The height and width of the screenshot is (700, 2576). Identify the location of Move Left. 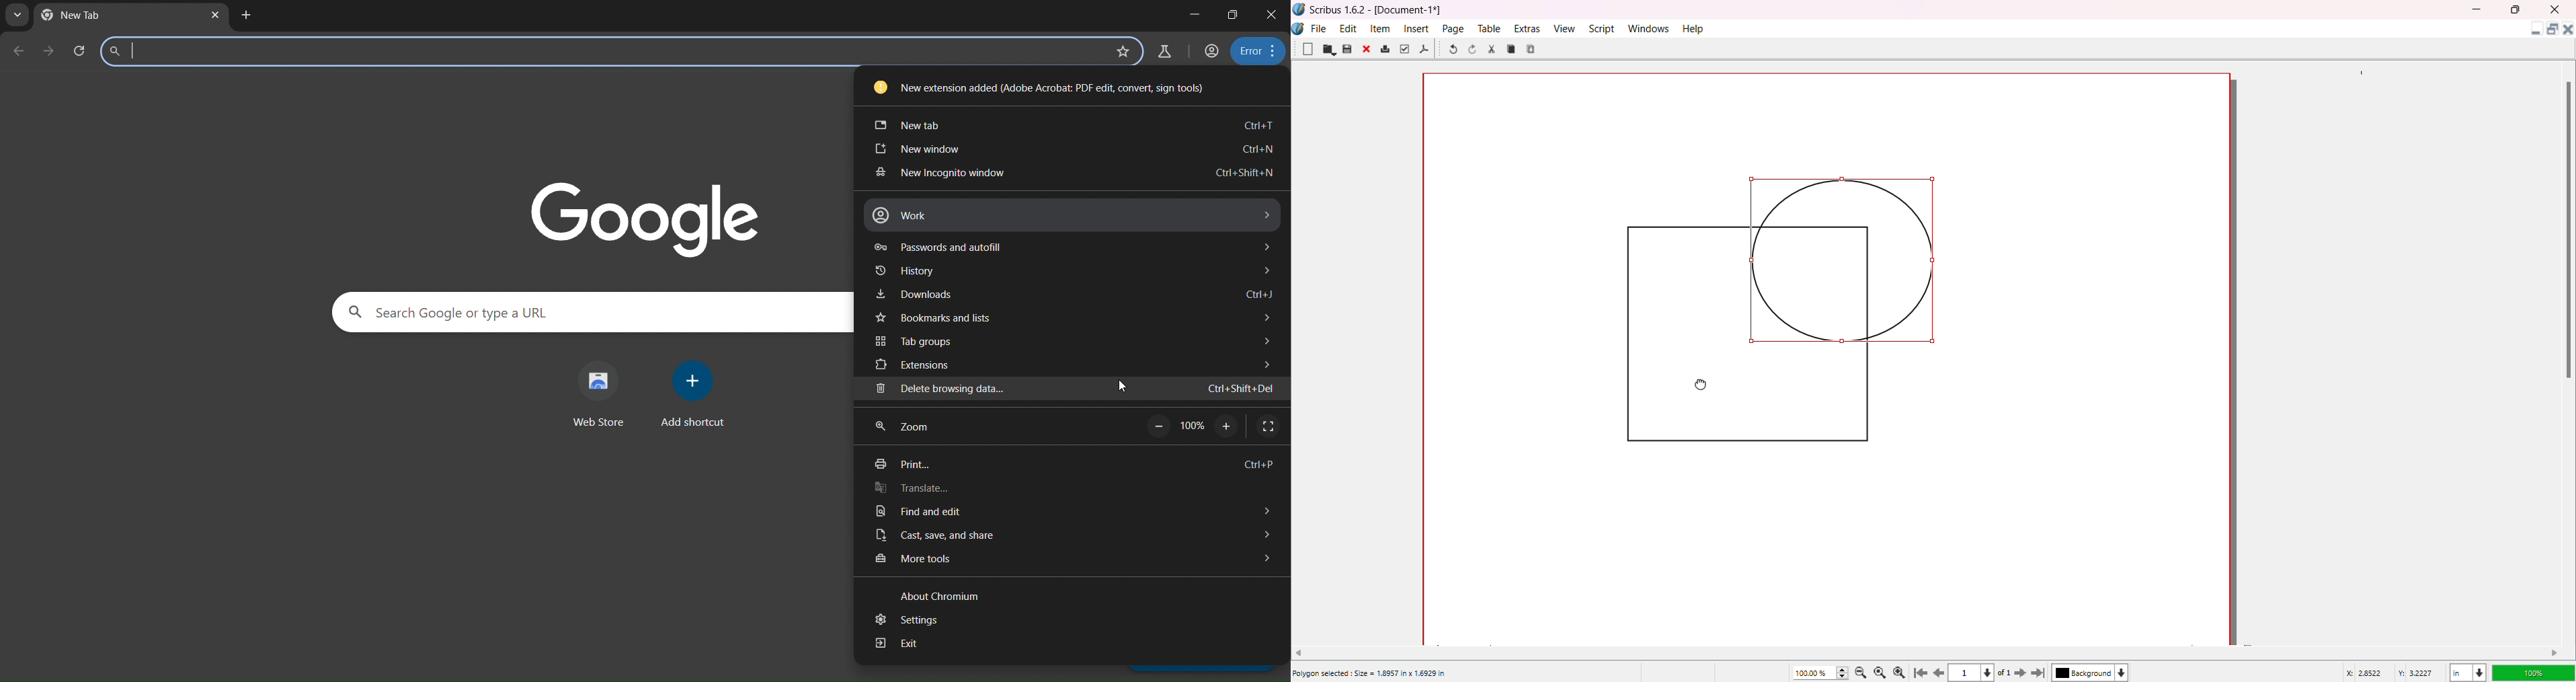
(1303, 651).